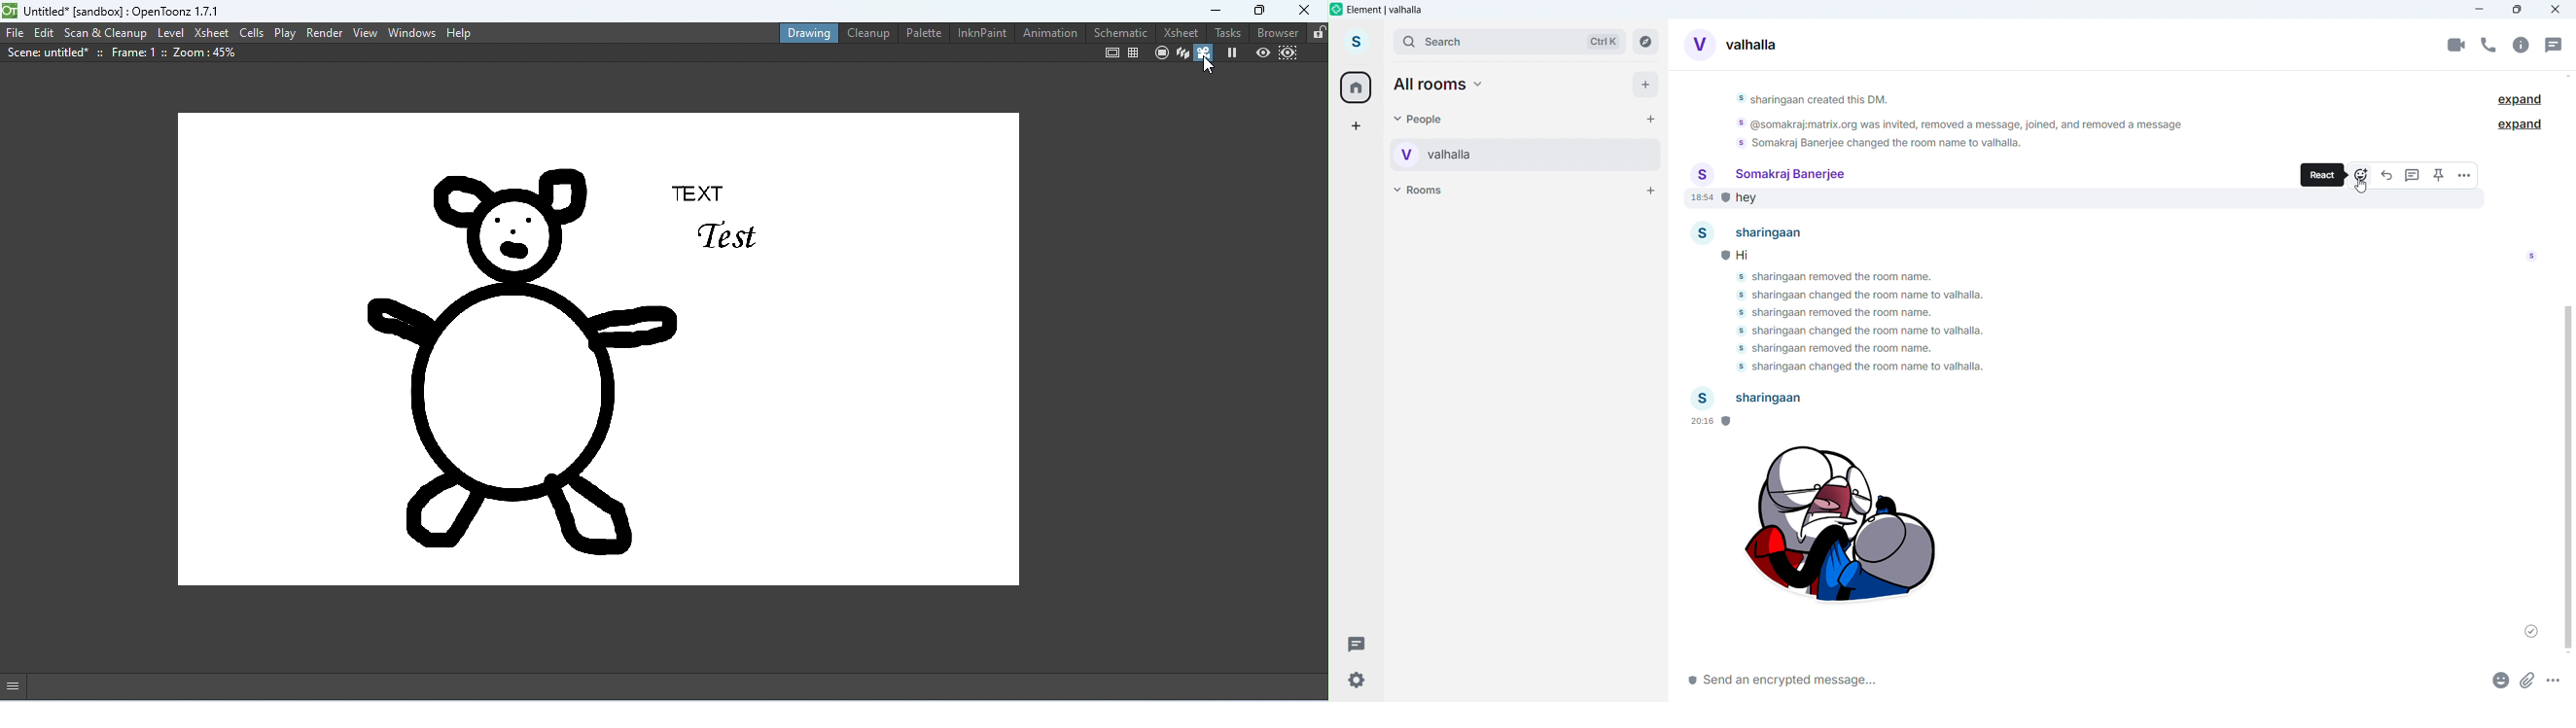  What do you see at coordinates (171, 32) in the screenshot?
I see `level` at bounding box center [171, 32].